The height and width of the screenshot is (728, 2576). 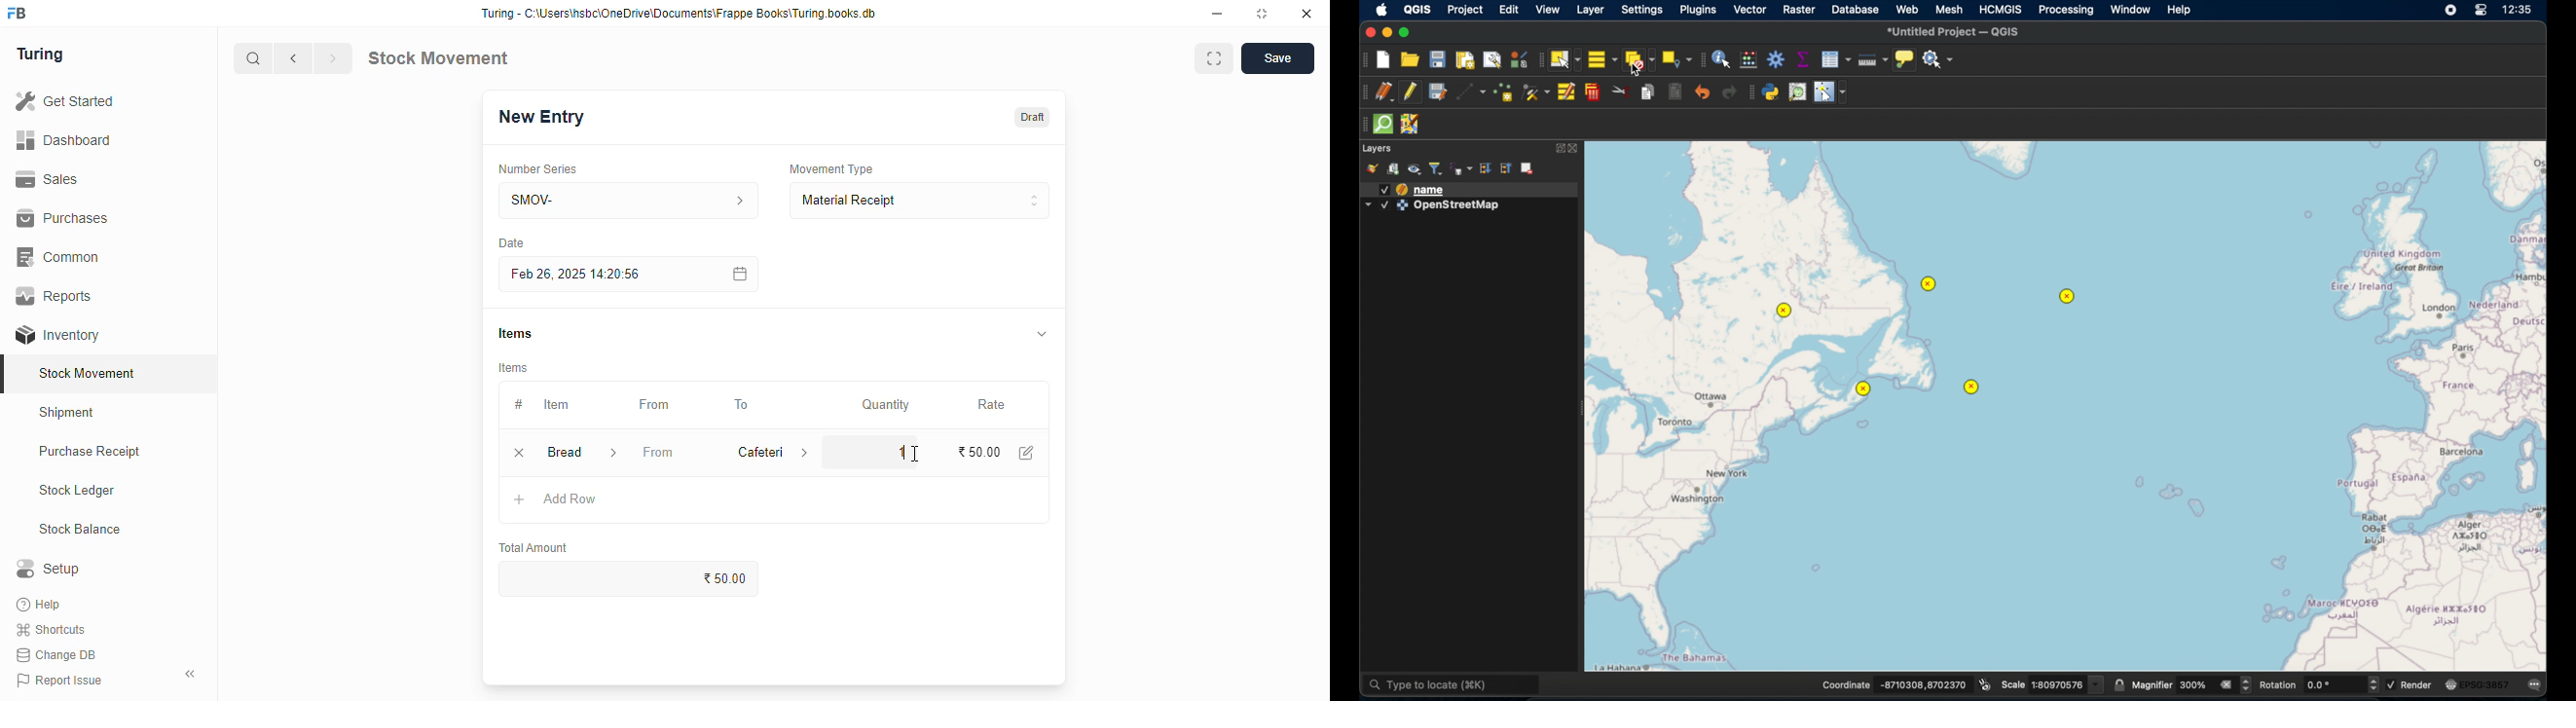 What do you see at coordinates (1384, 60) in the screenshot?
I see `create new` at bounding box center [1384, 60].